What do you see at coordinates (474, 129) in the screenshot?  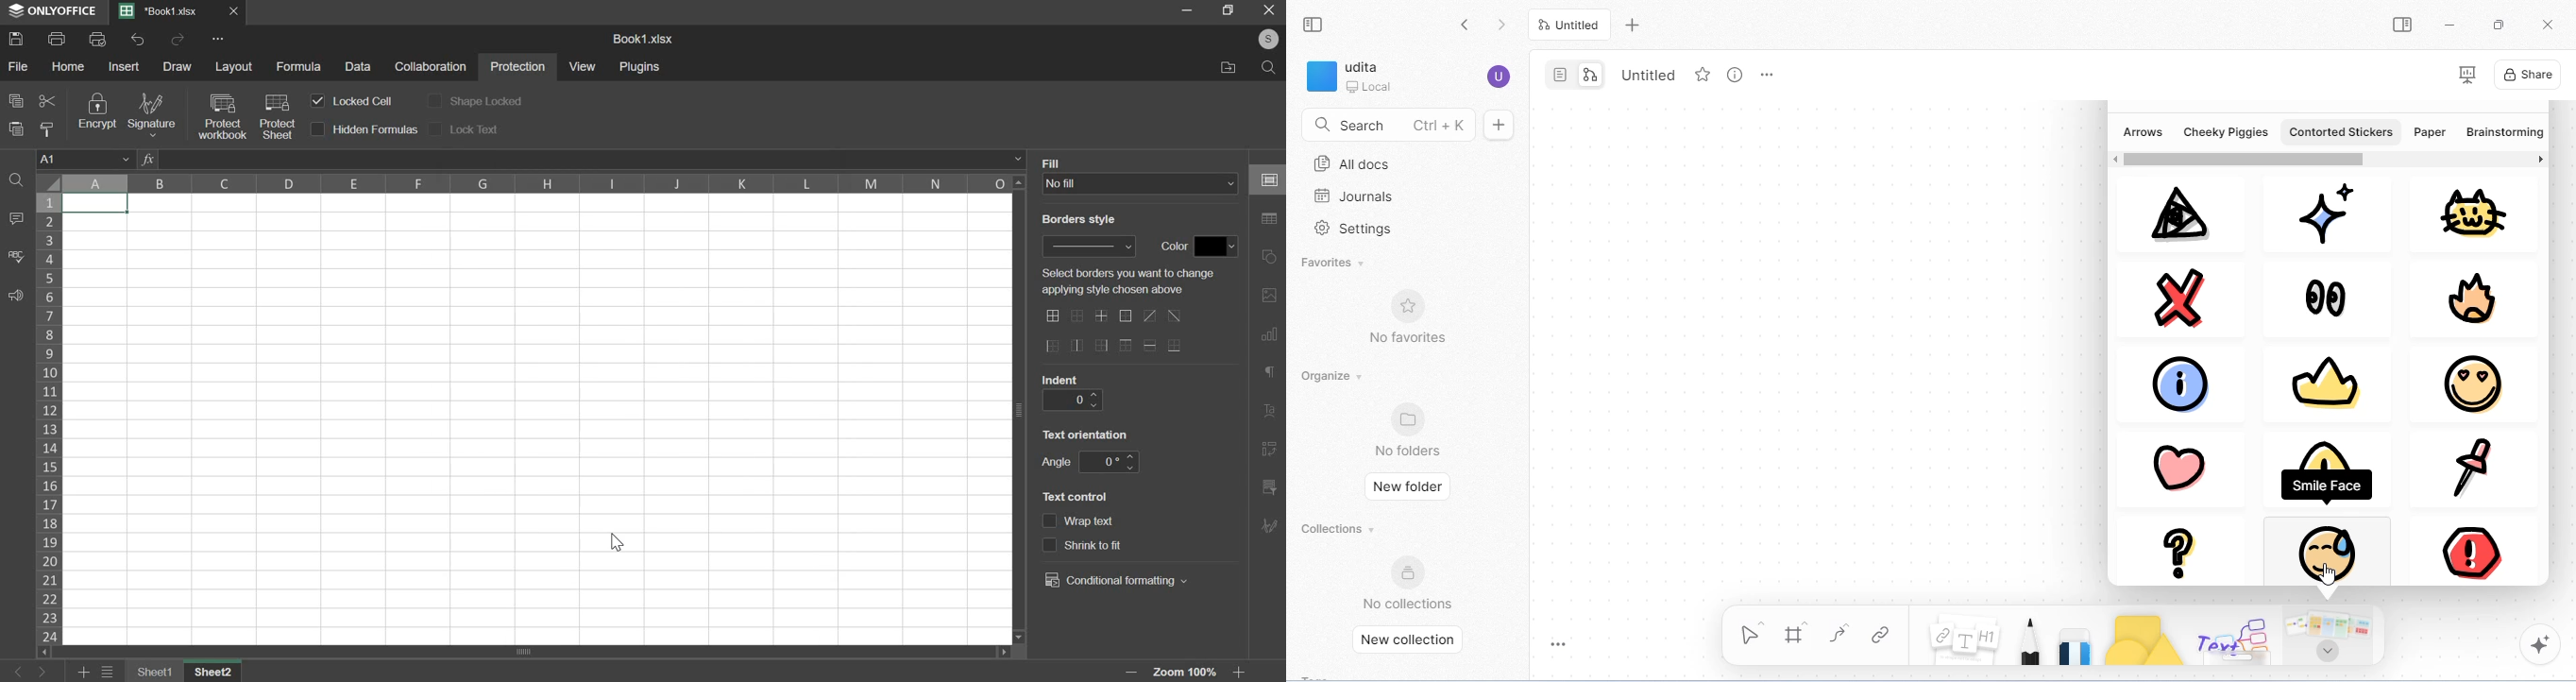 I see `lock text` at bounding box center [474, 129].